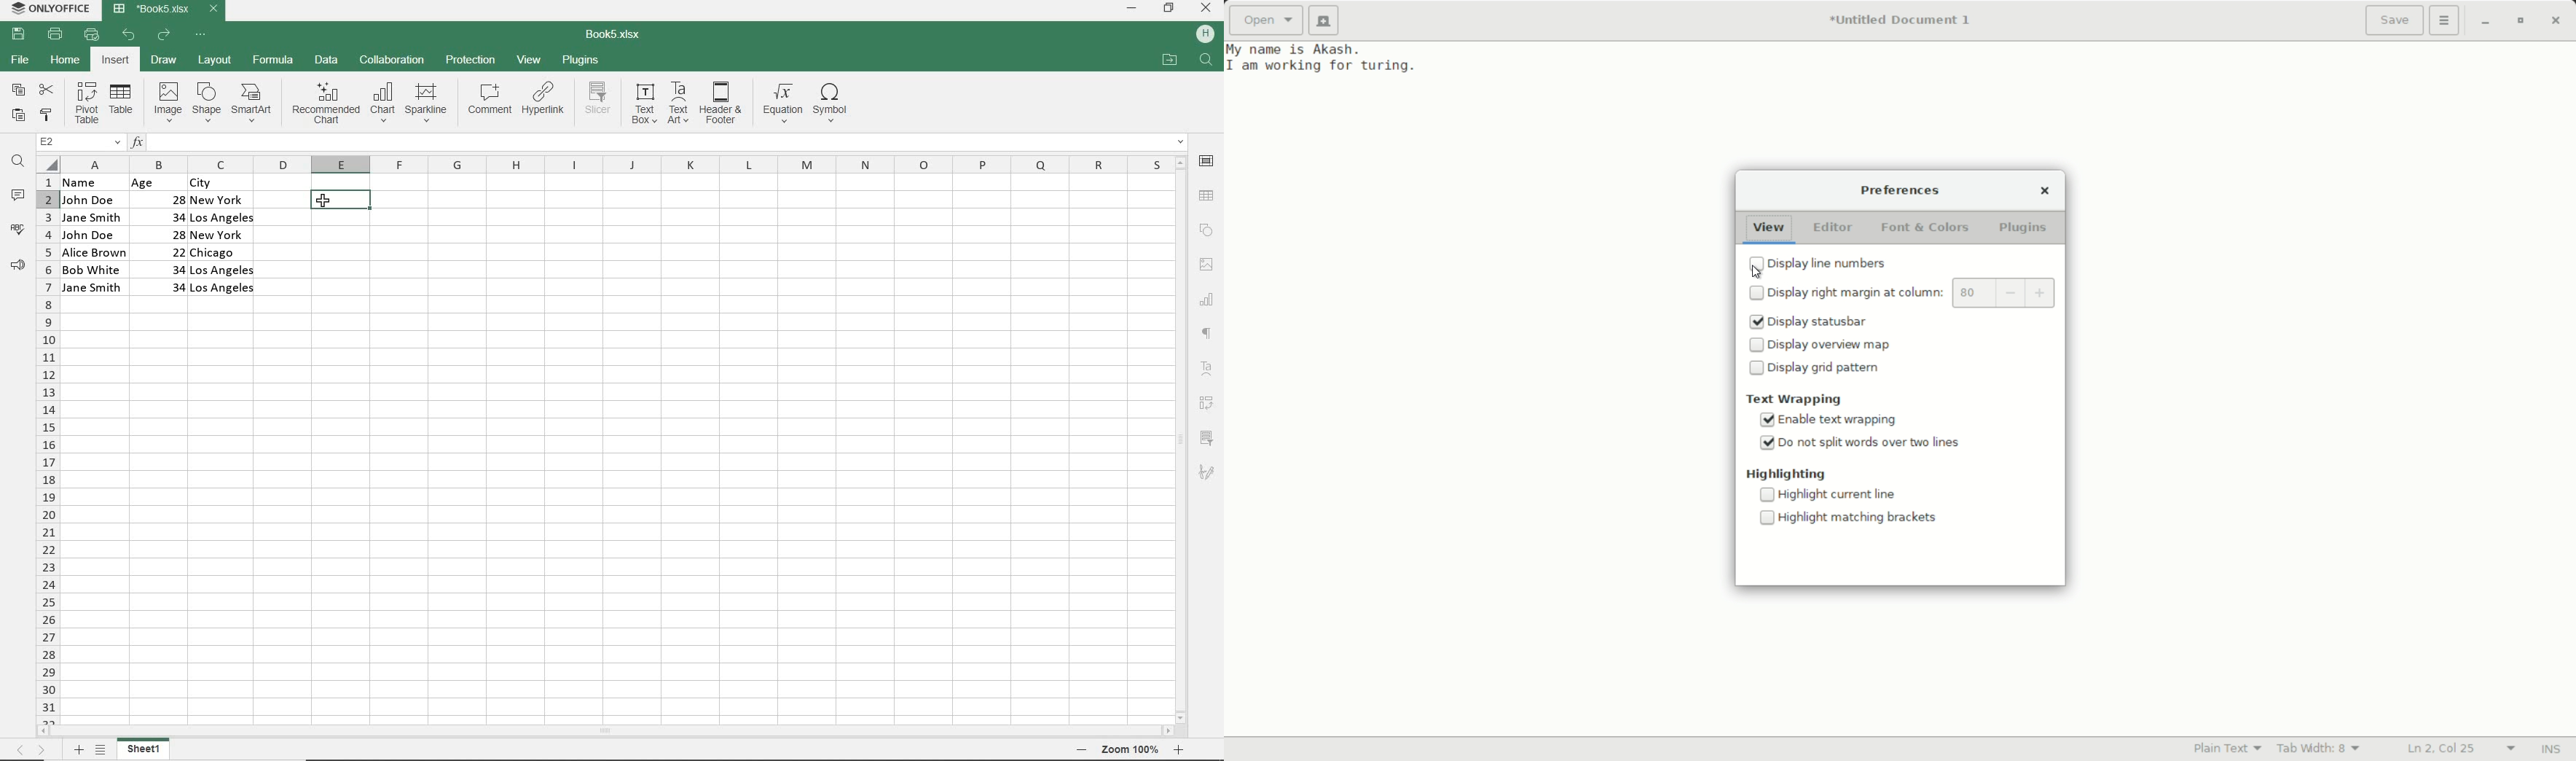  I want to click on REDO, so click(163, 36).